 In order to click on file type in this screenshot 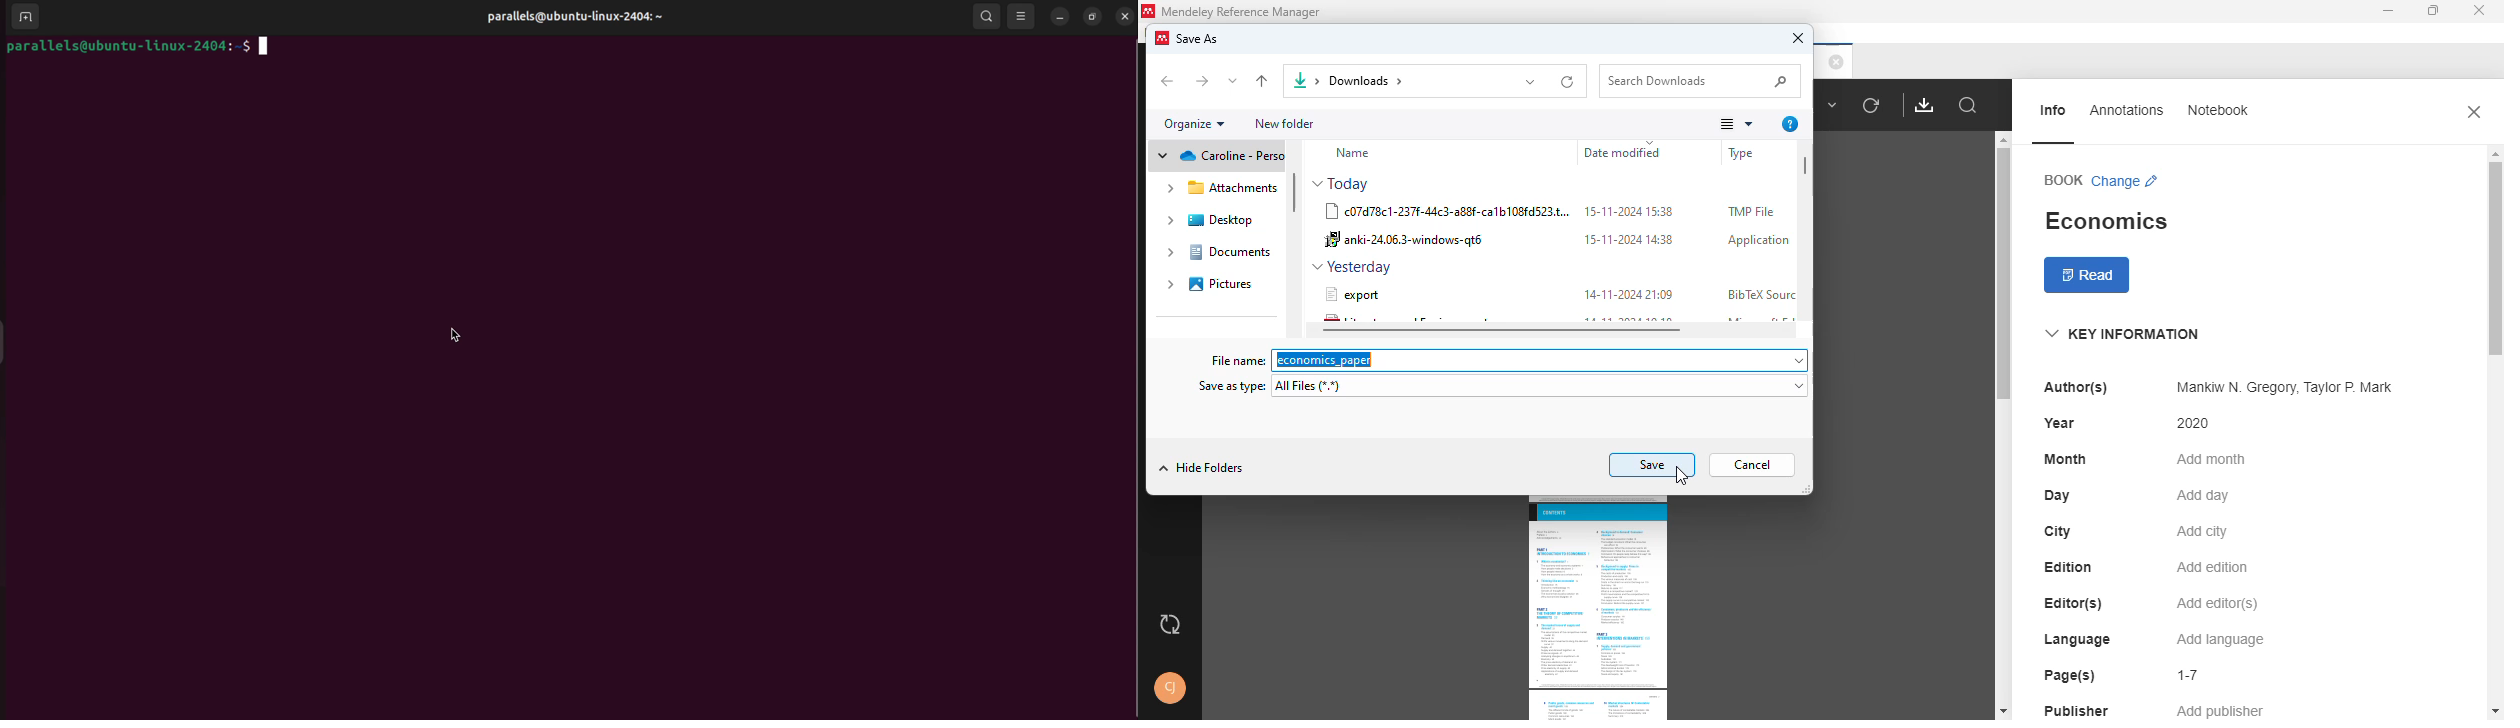, I will do `click(1759, 152)`.